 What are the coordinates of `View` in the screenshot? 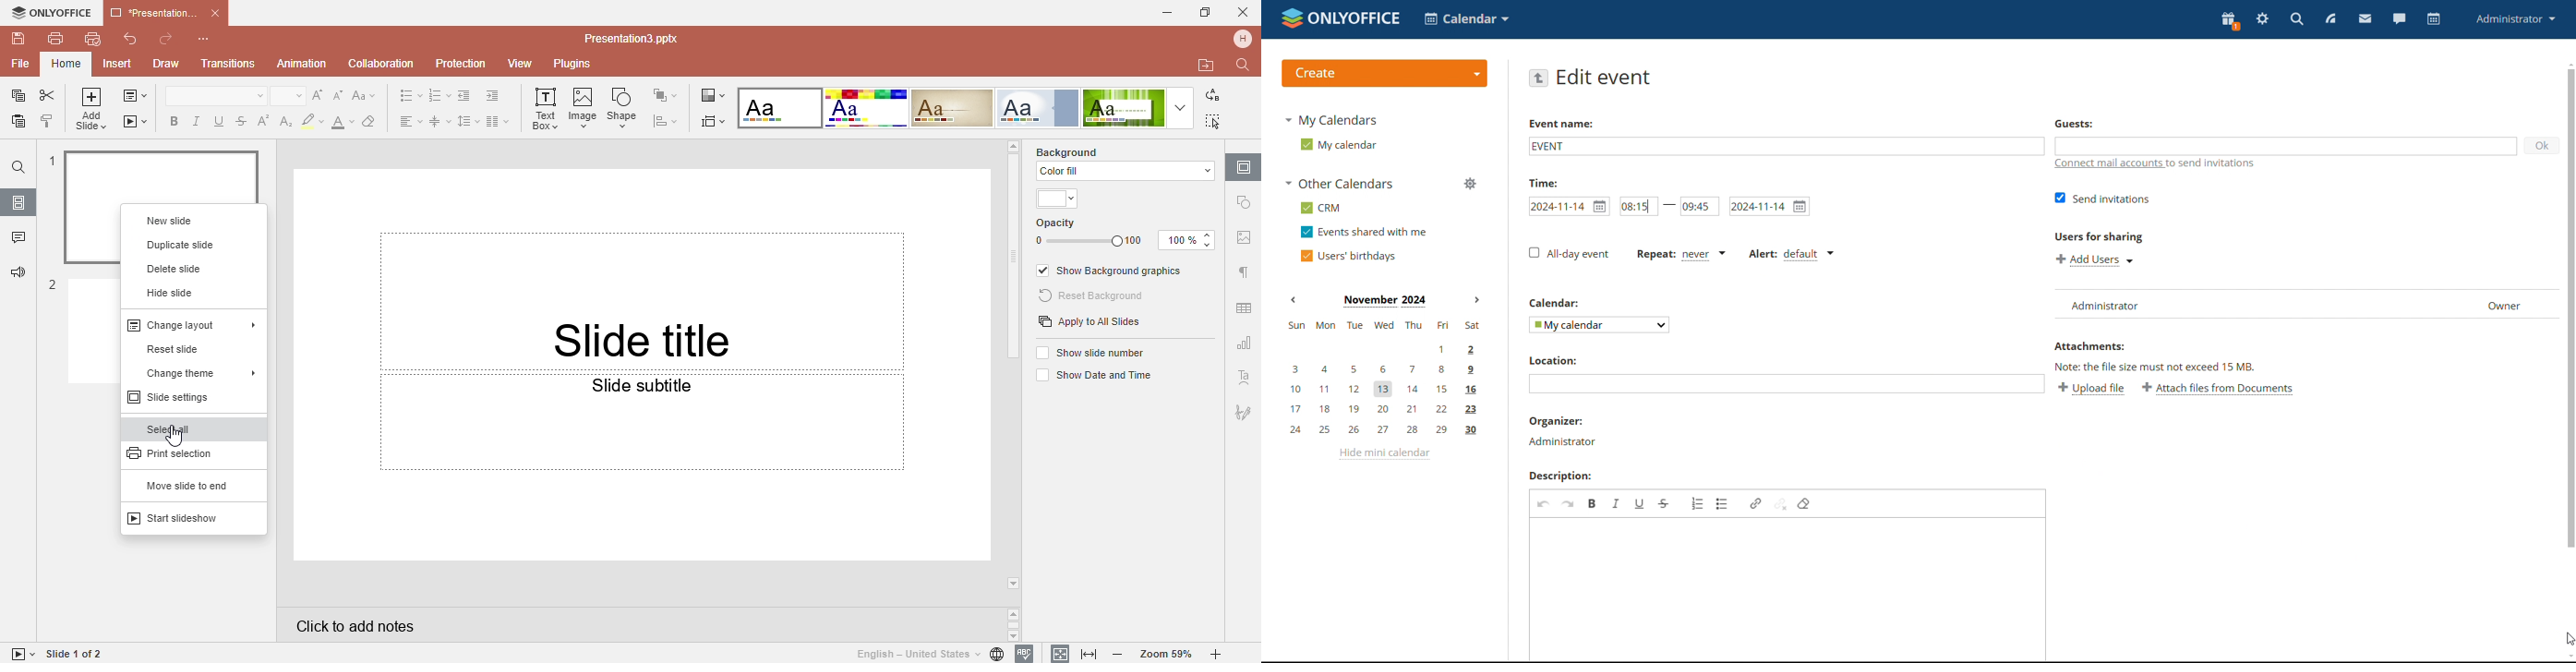 It's located at (523, 65).